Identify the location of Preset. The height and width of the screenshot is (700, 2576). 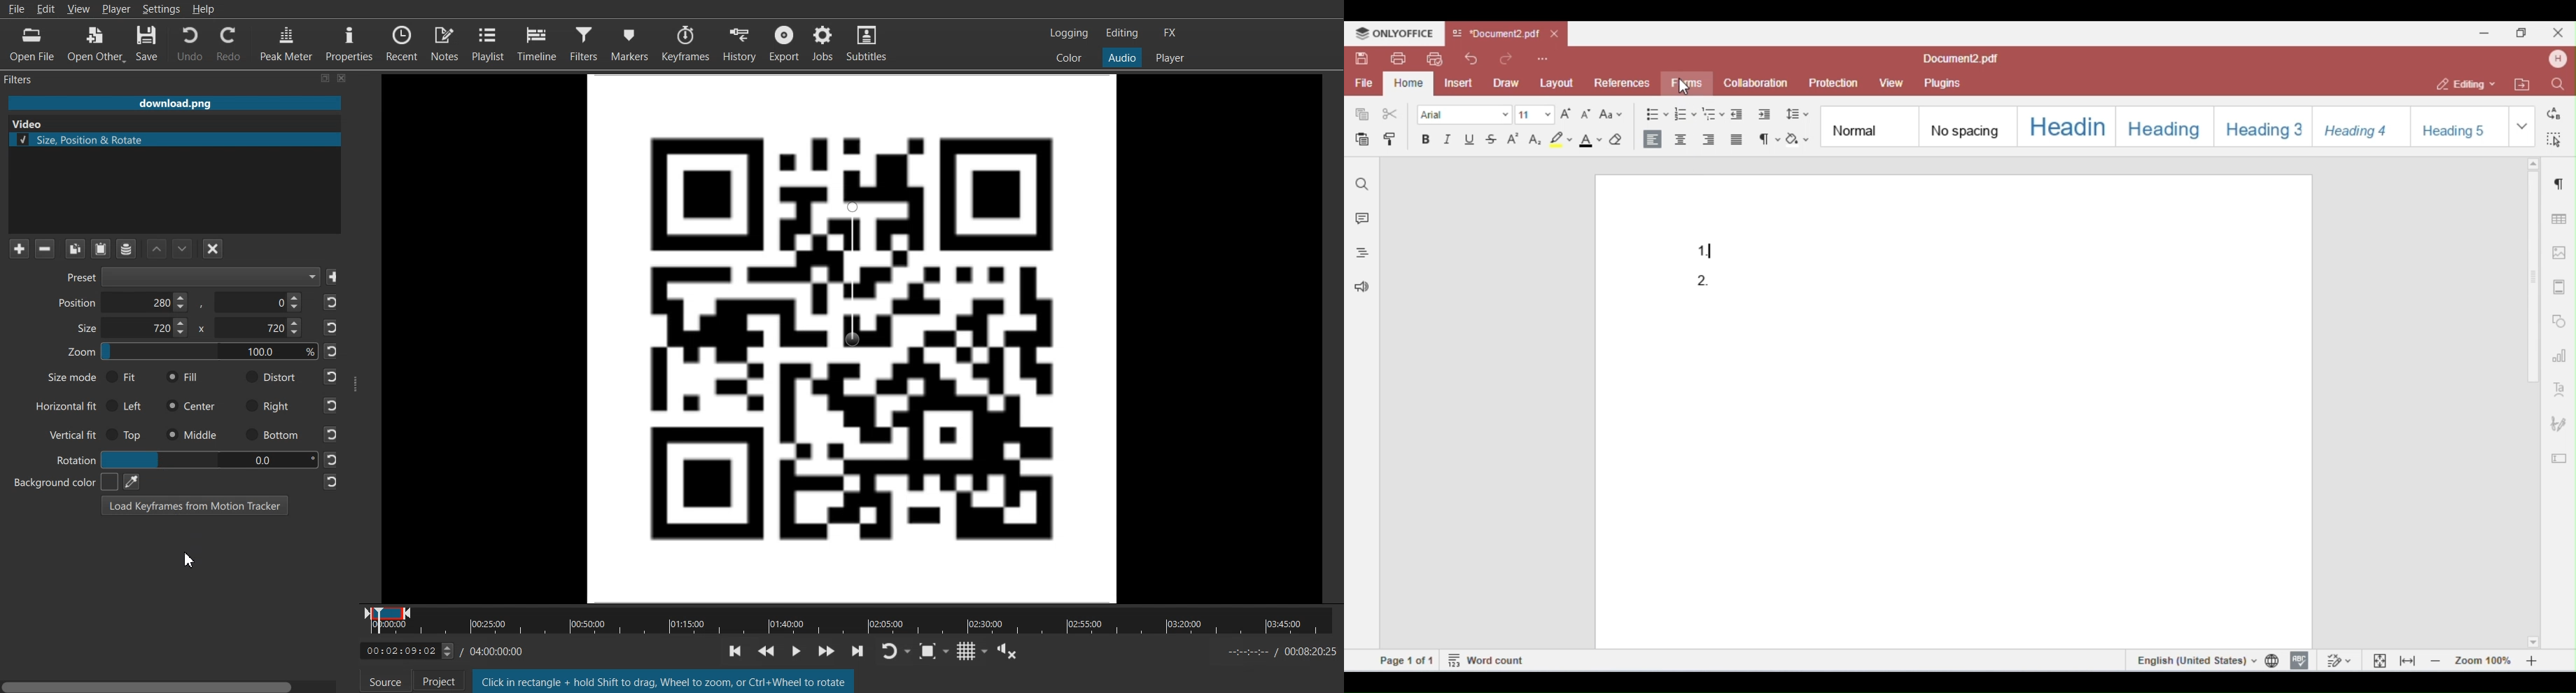
(188, 278).